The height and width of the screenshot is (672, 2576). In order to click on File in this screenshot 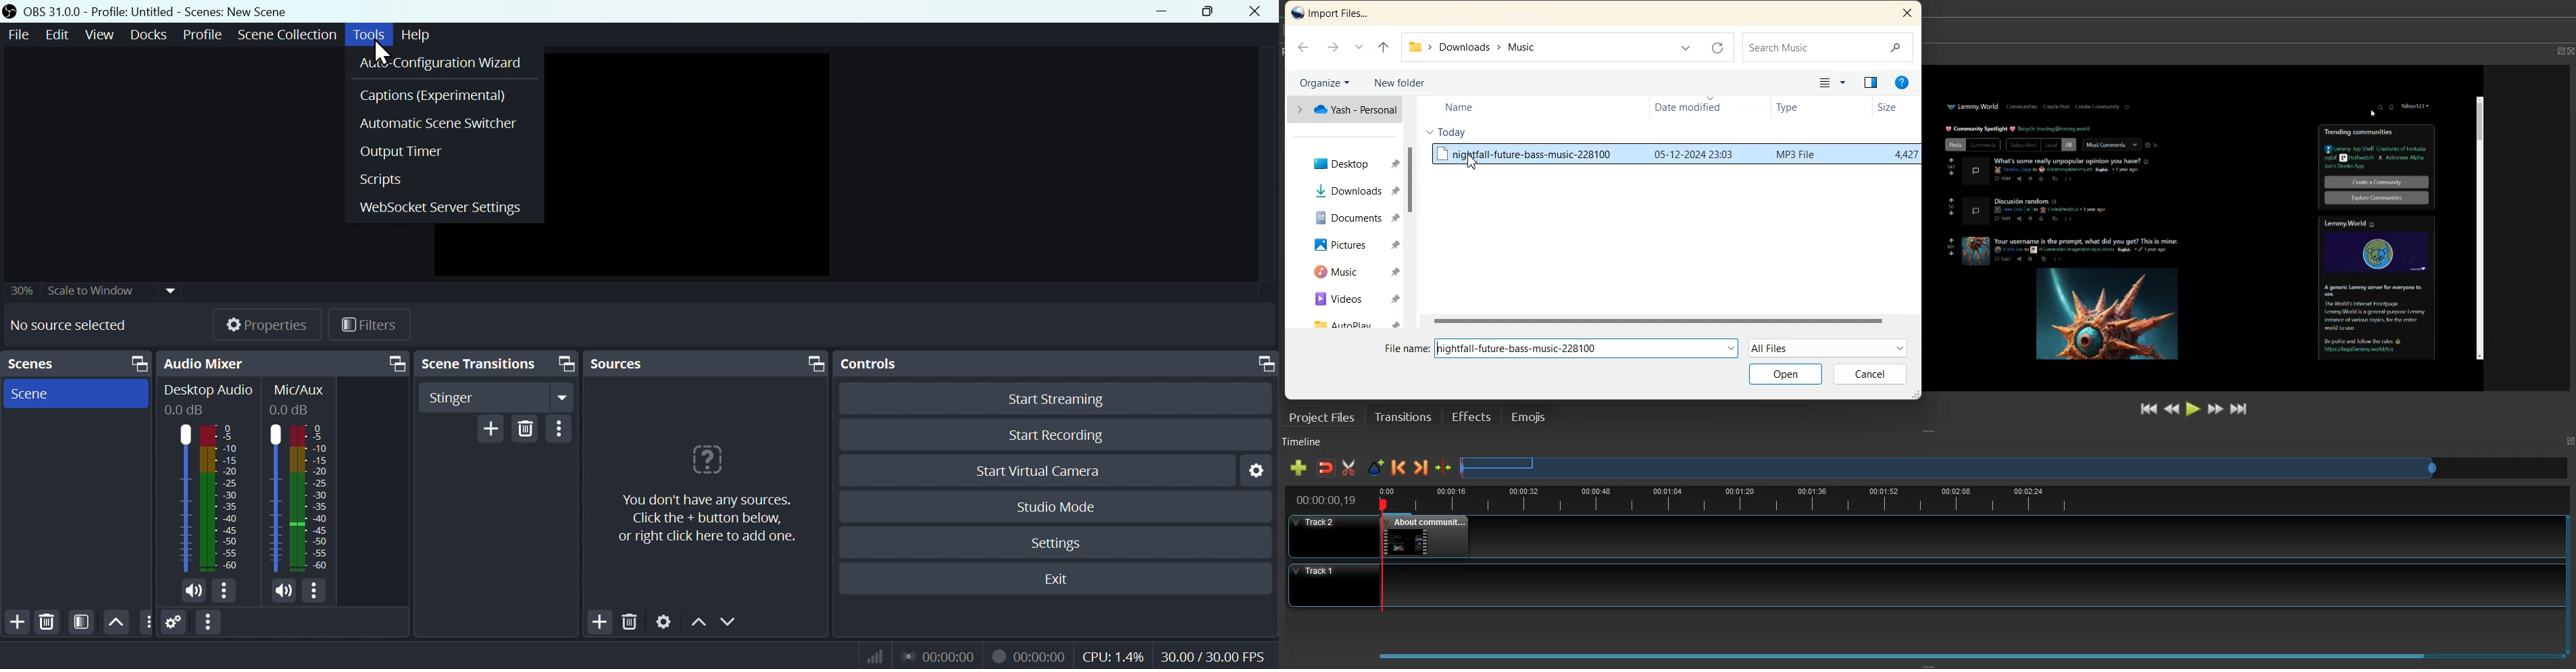, I will do `click(20, 35)`.